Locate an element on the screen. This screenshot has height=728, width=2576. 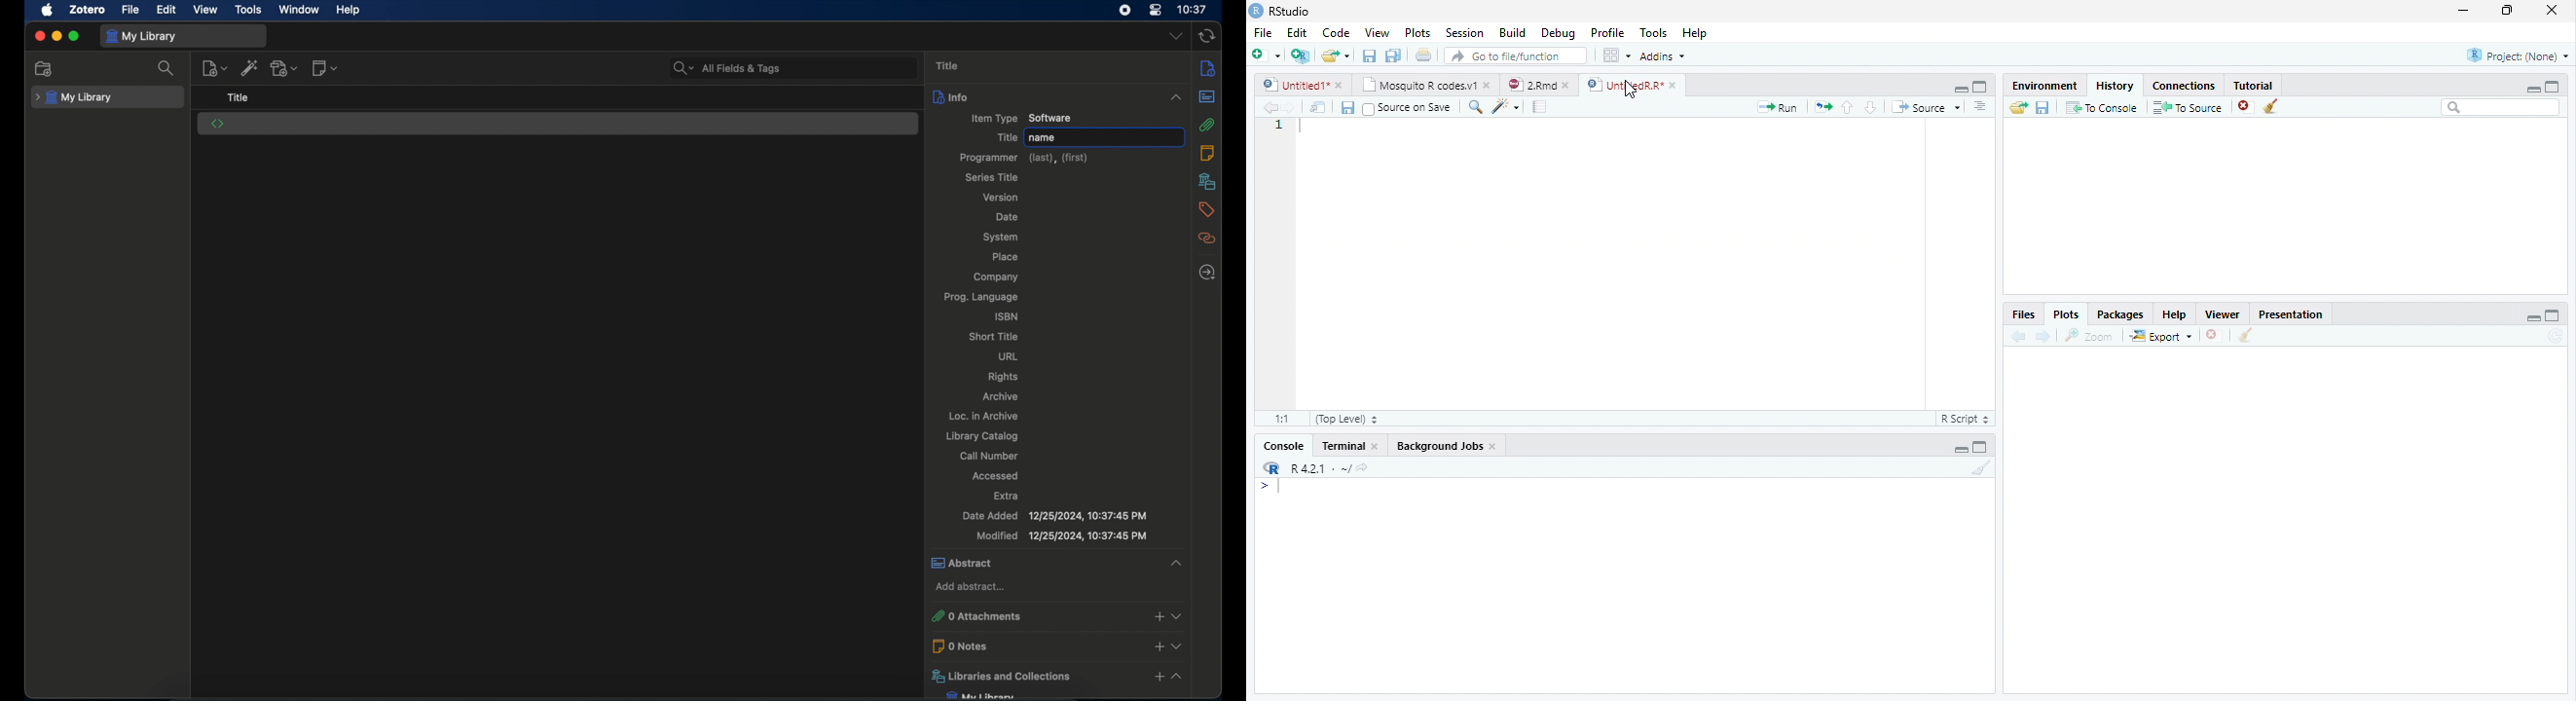
Plots is located at coordinates (2067, 314).